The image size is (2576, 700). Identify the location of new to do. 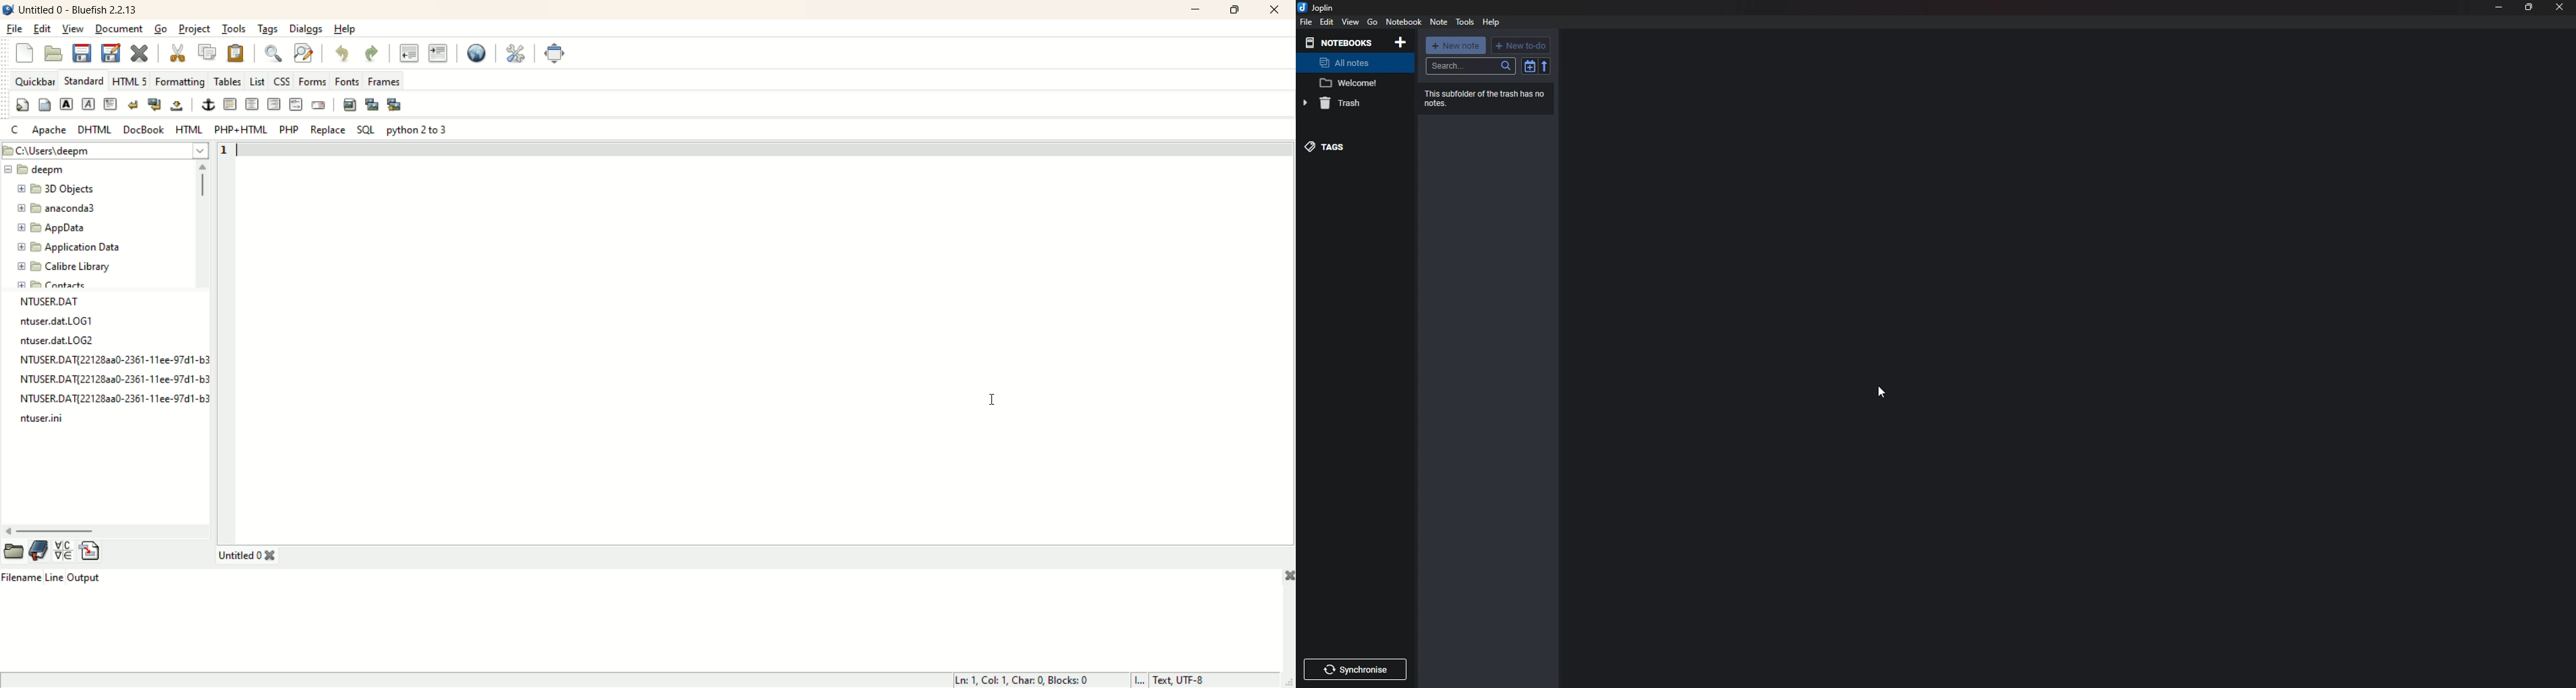
(1521, 45).